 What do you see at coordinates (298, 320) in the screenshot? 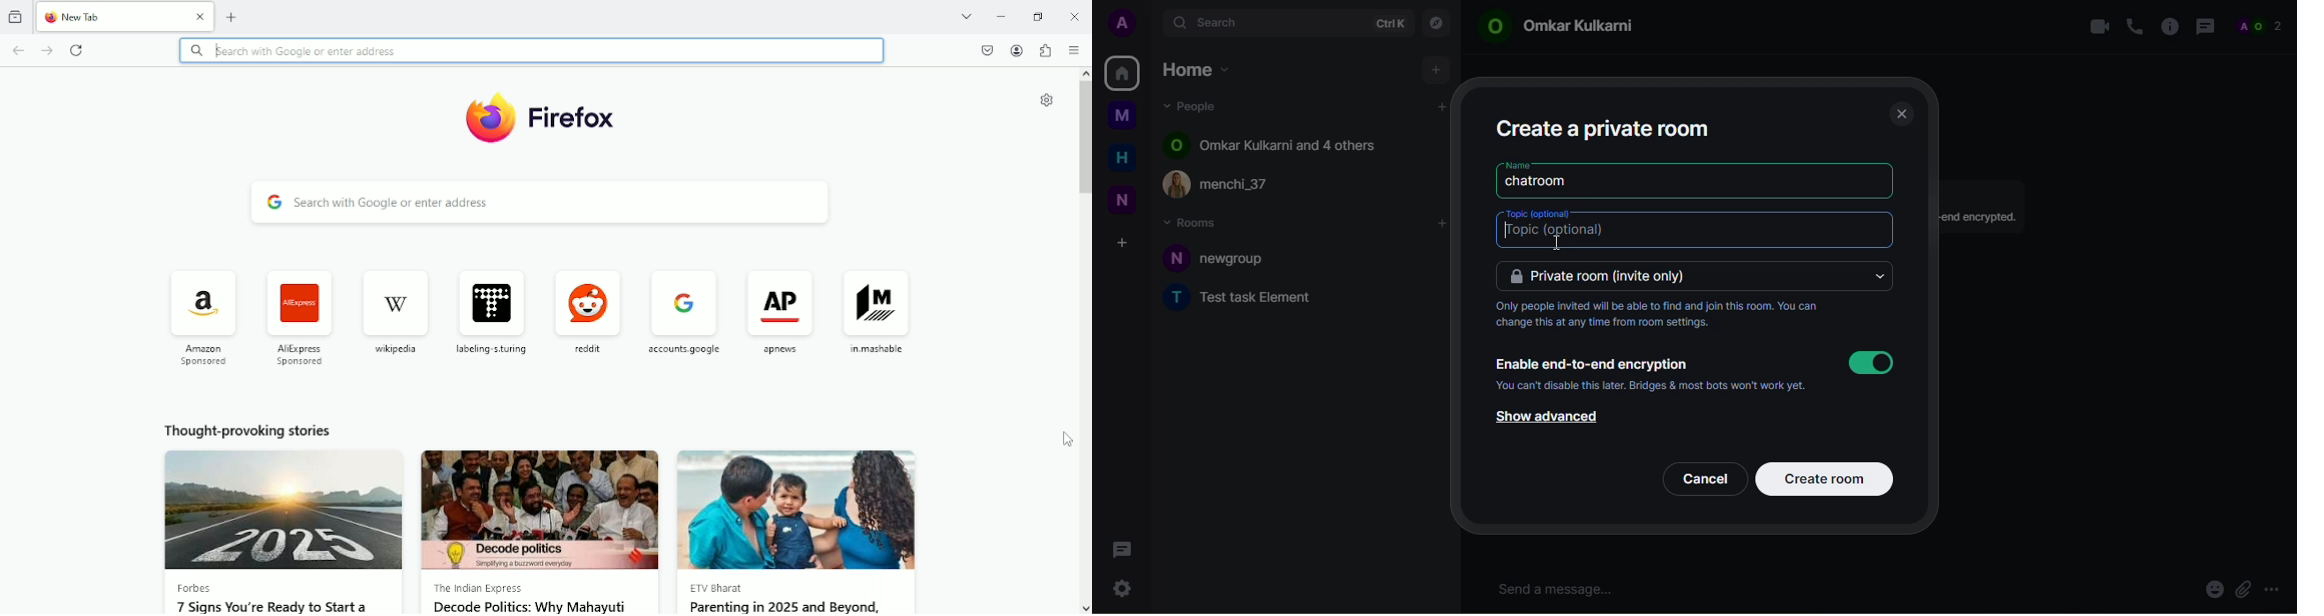
I see `AliExpress sponsored` at bounding box center [298, 320].